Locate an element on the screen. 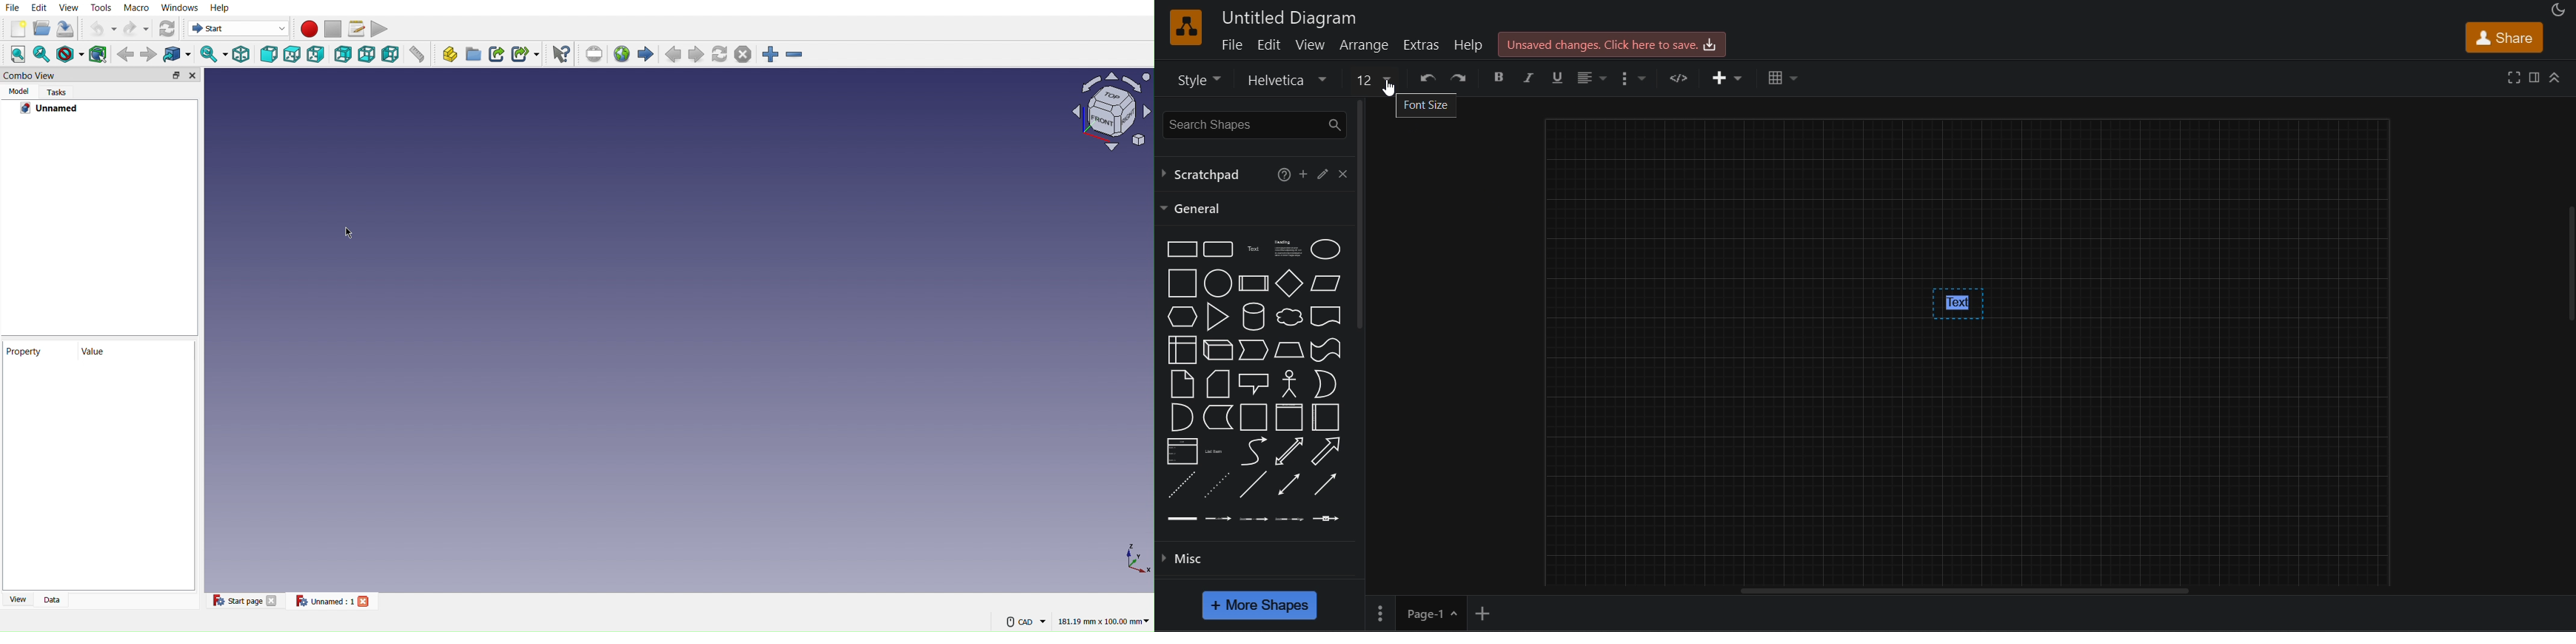 This screenshot has width=2576, height=644. Front view is located at coordinates (269, 54).